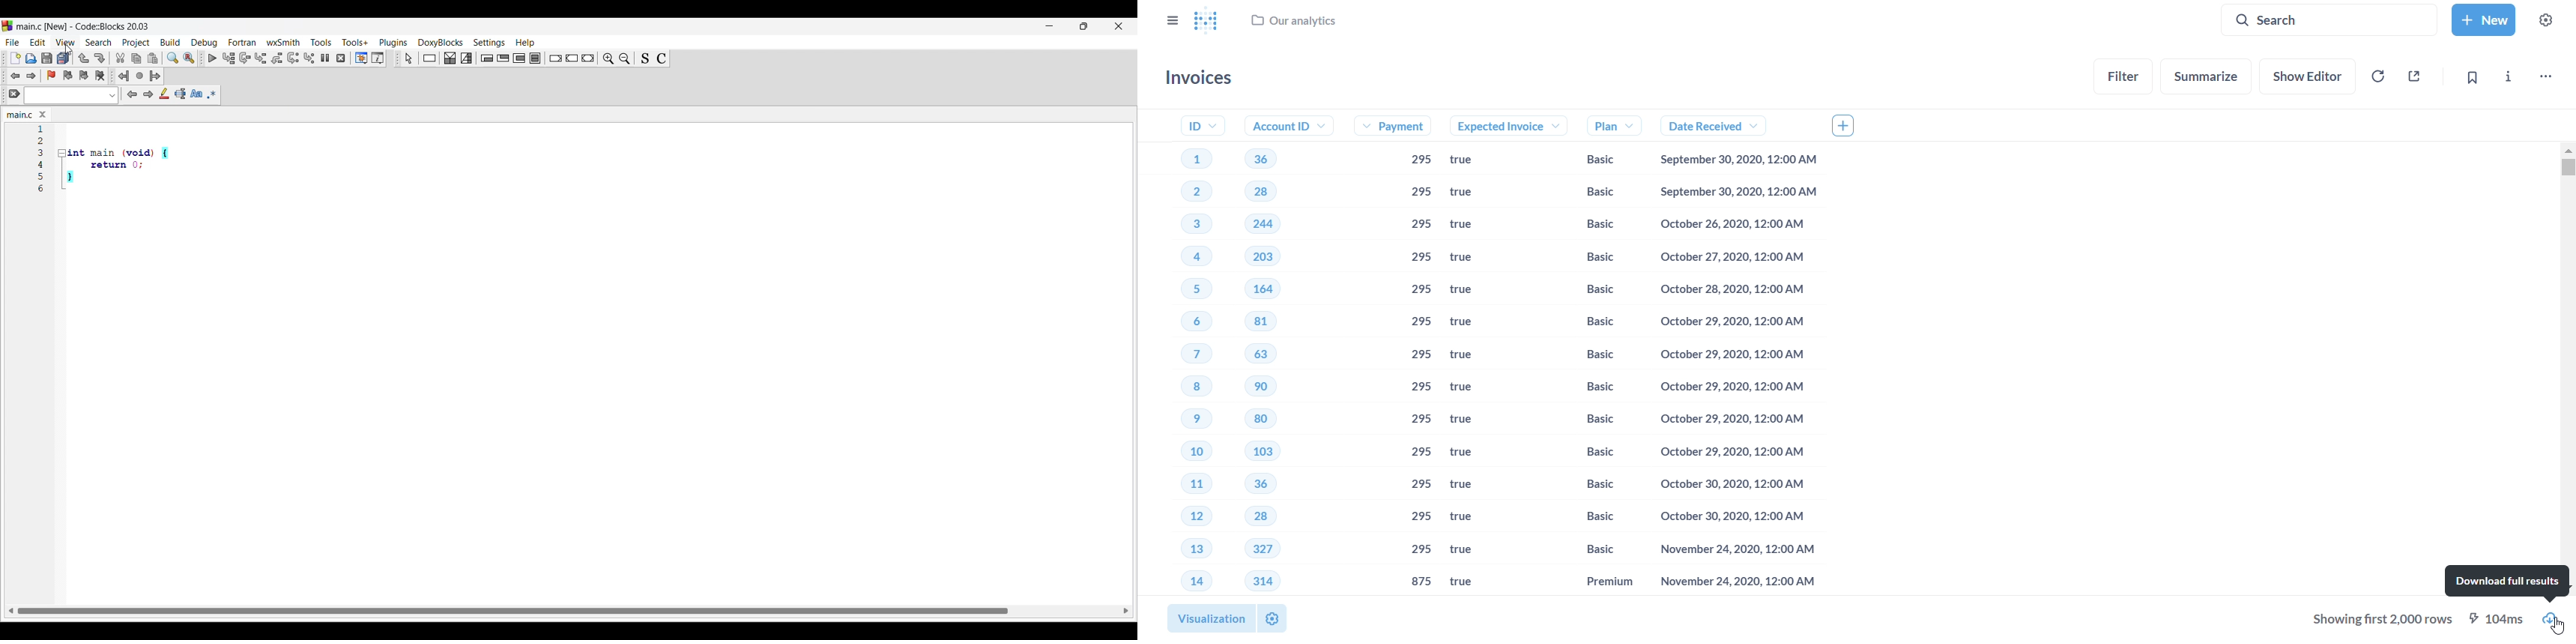 This screenshot has height=644, width=2576. Describe the element at coordinates (1183, 486) in the screenshot. I see `11` at that location.